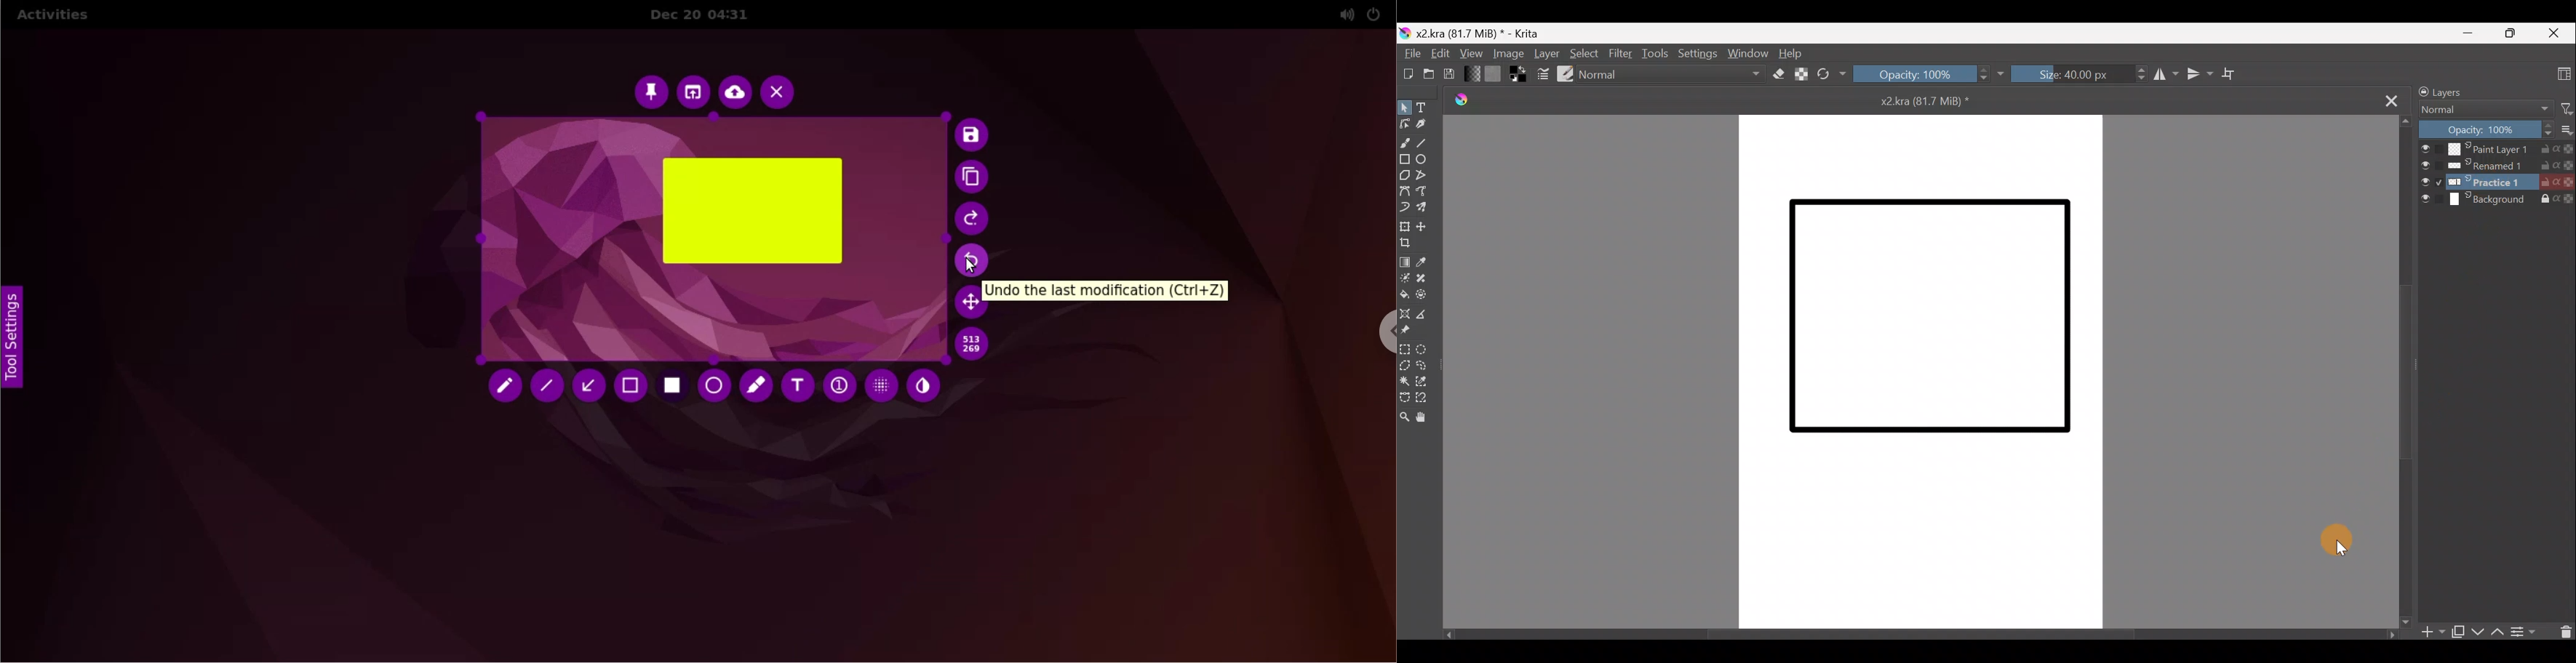 The width and height of the screenshot is (2576, 672). What do you see at coordinates (1424, 382) in the screenshot?
I see `Similar colour selection tool` at bounding box center [1424, 382].